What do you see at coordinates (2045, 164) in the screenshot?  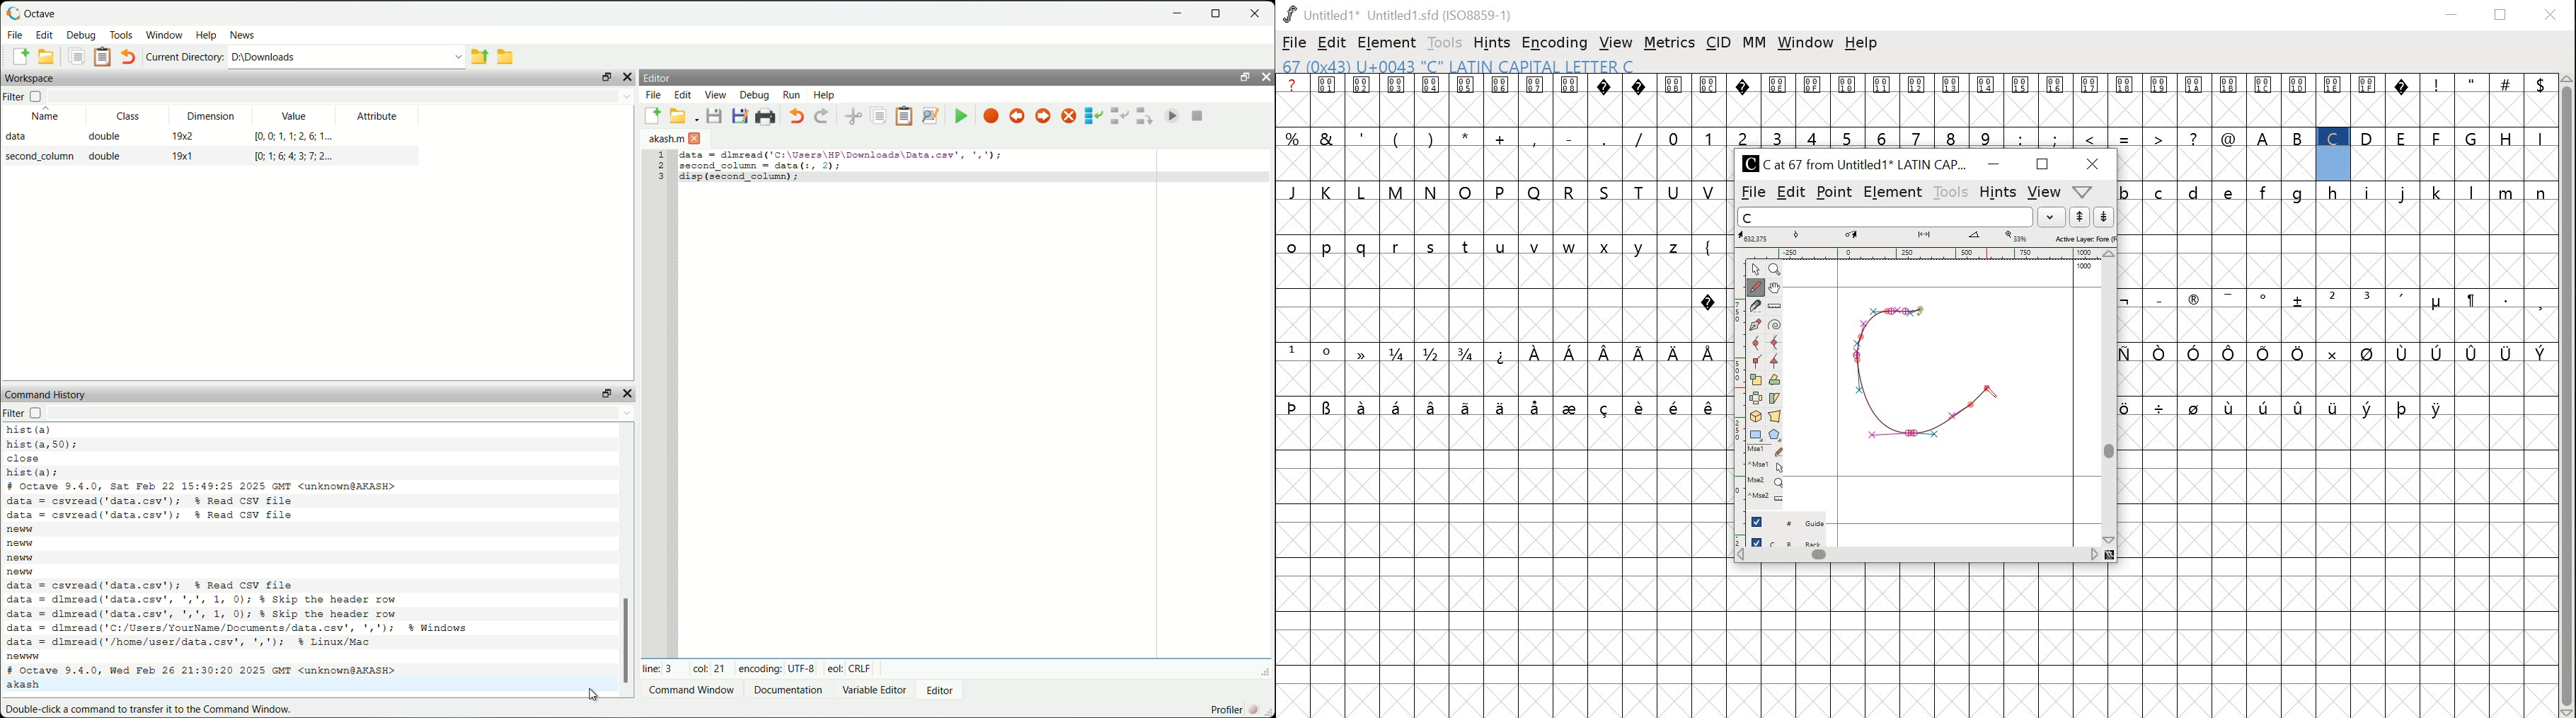 I see `maximize` at bounding box center [2045, 164].